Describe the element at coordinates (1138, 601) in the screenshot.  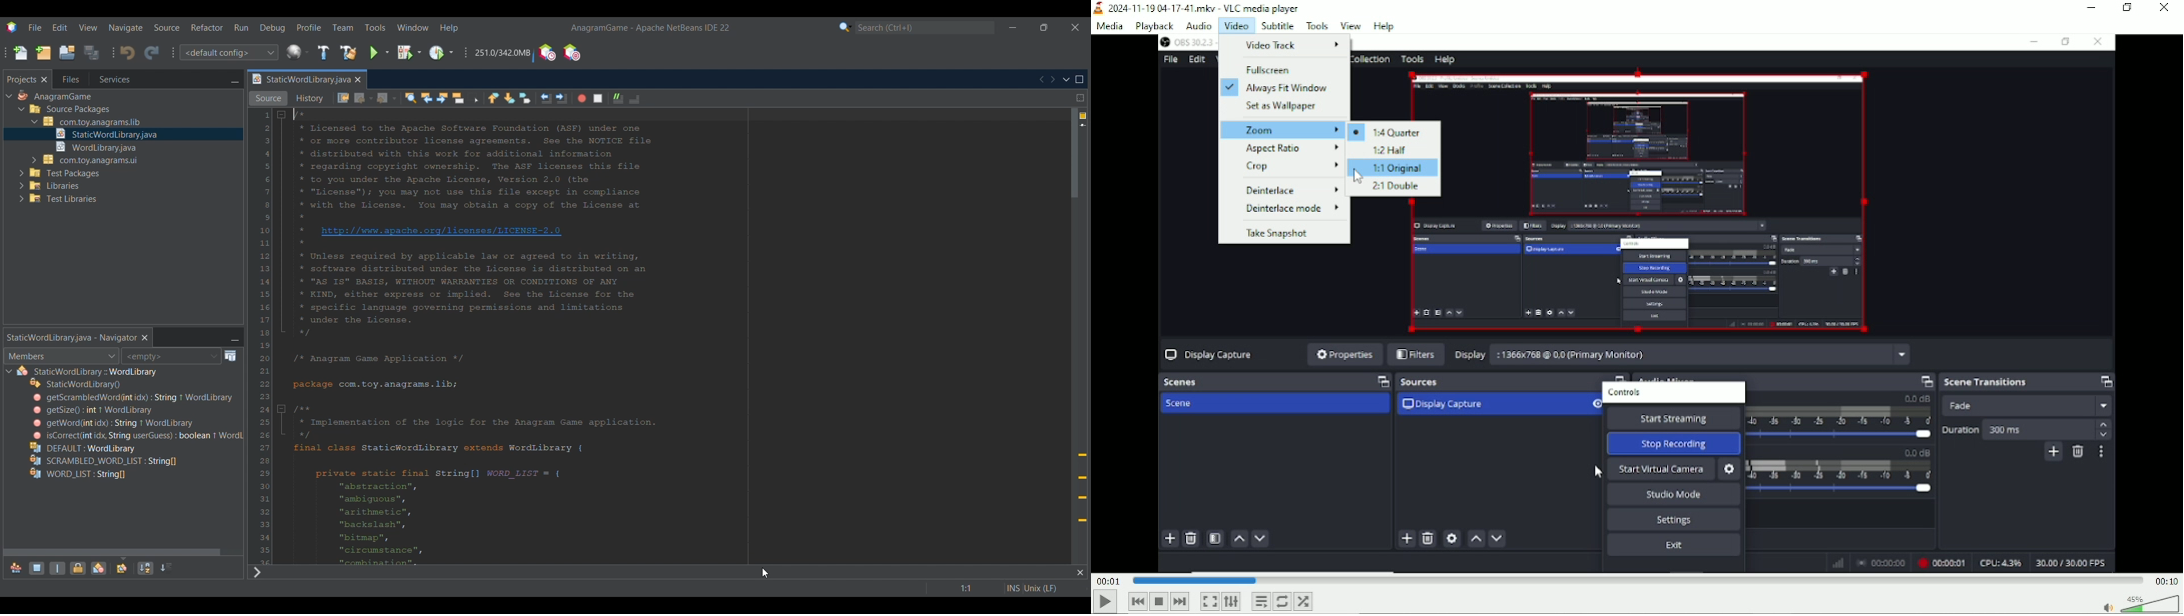
I see `Previous` at that location.